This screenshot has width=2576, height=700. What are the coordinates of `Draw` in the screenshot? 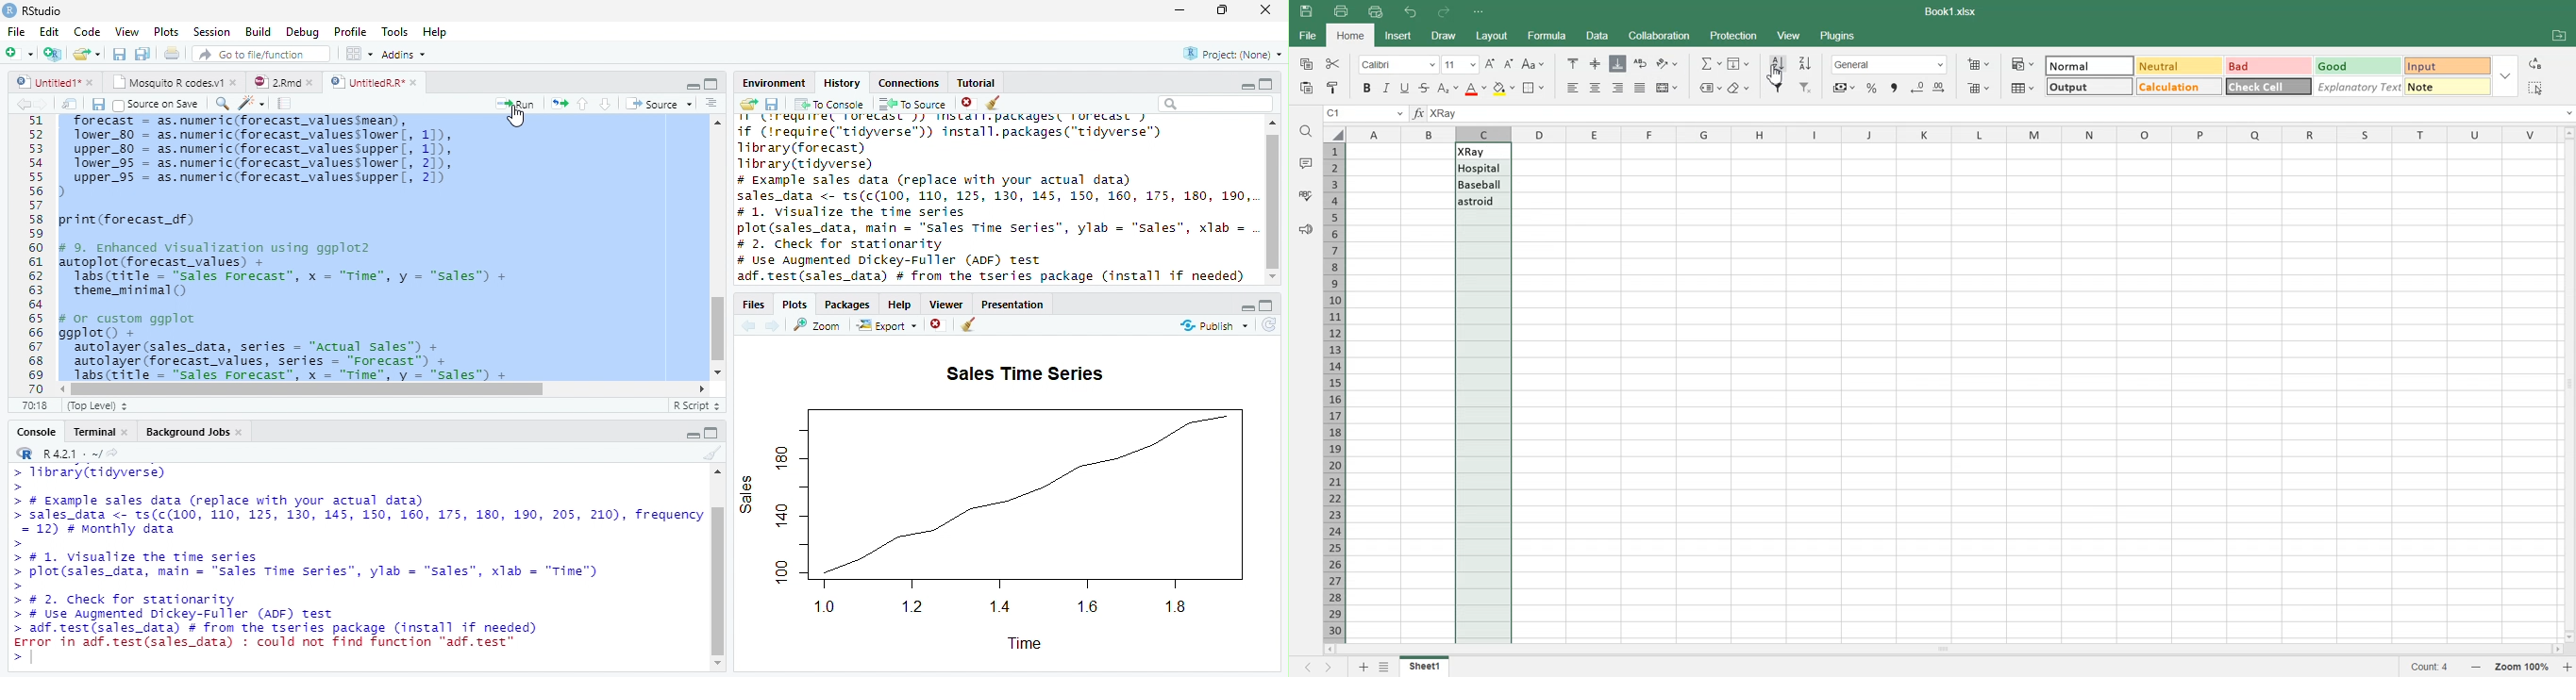 It's located at (1442, 35).